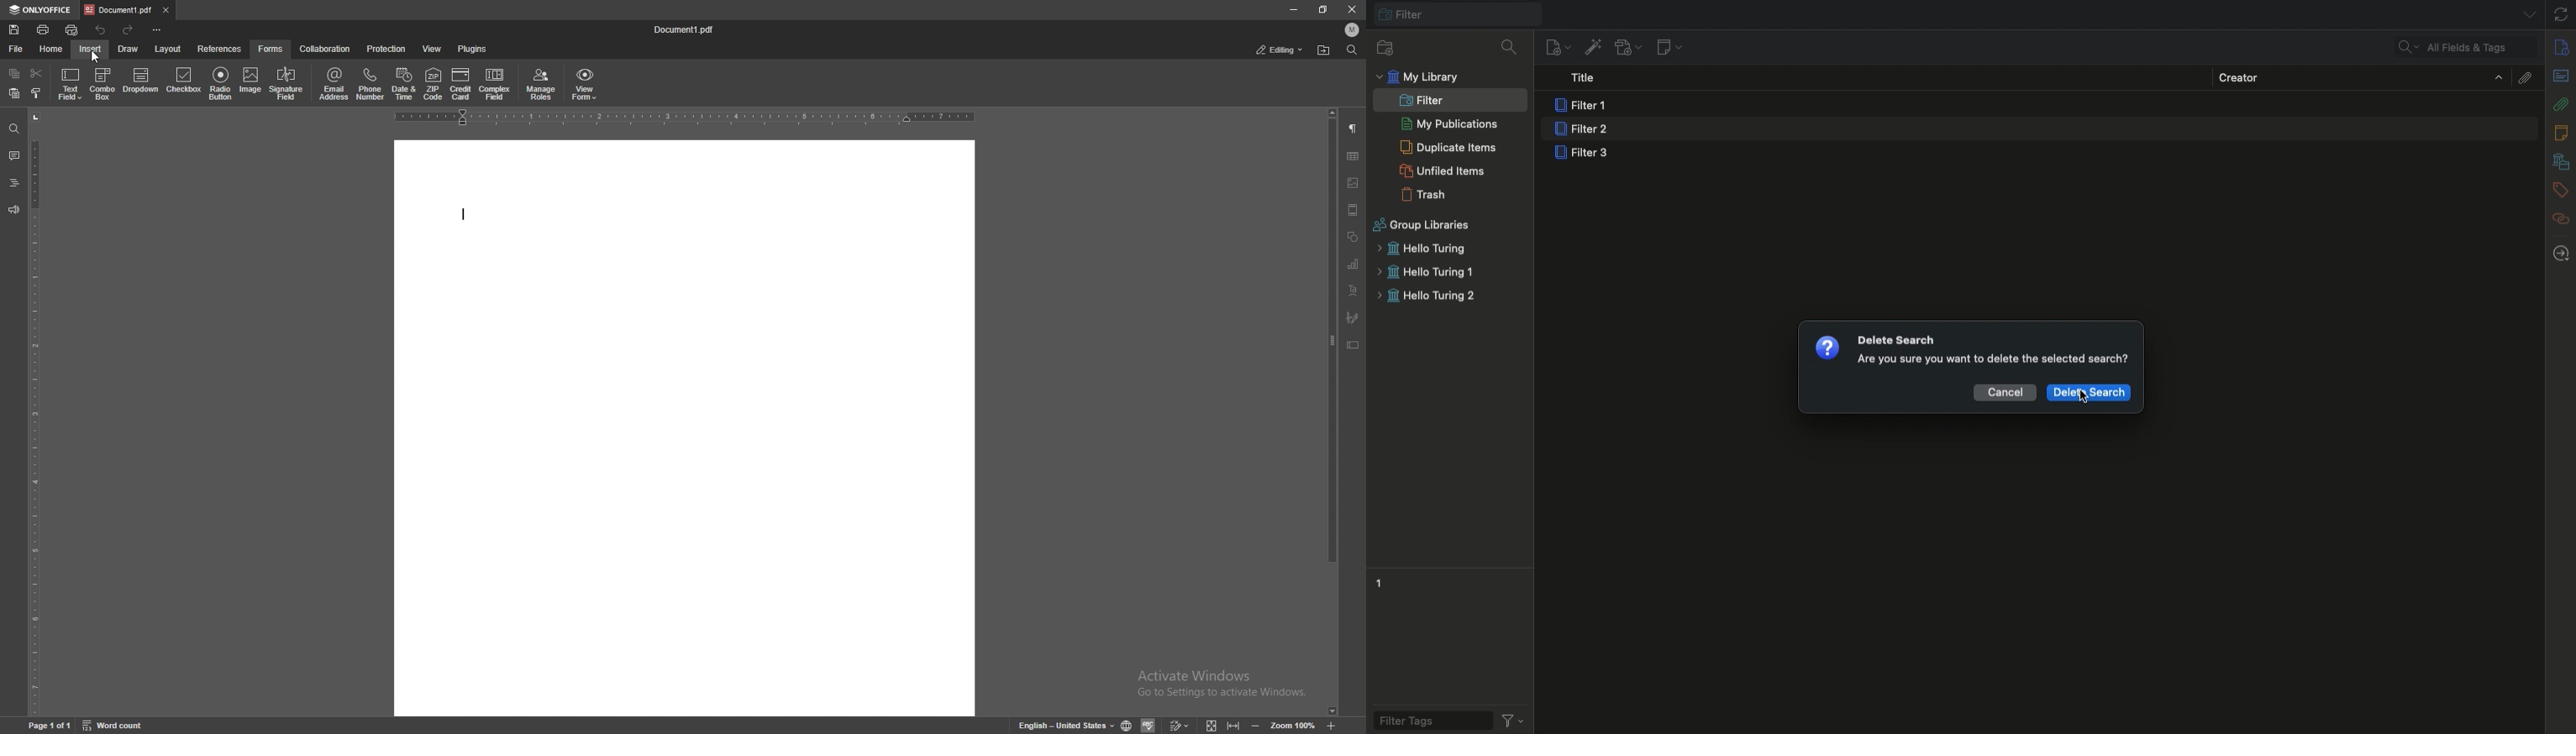 This screenshot has width=2576, height=756. Describe the element at coordinates (1424, 195) in the screenshot. I see `Trash` at that location.